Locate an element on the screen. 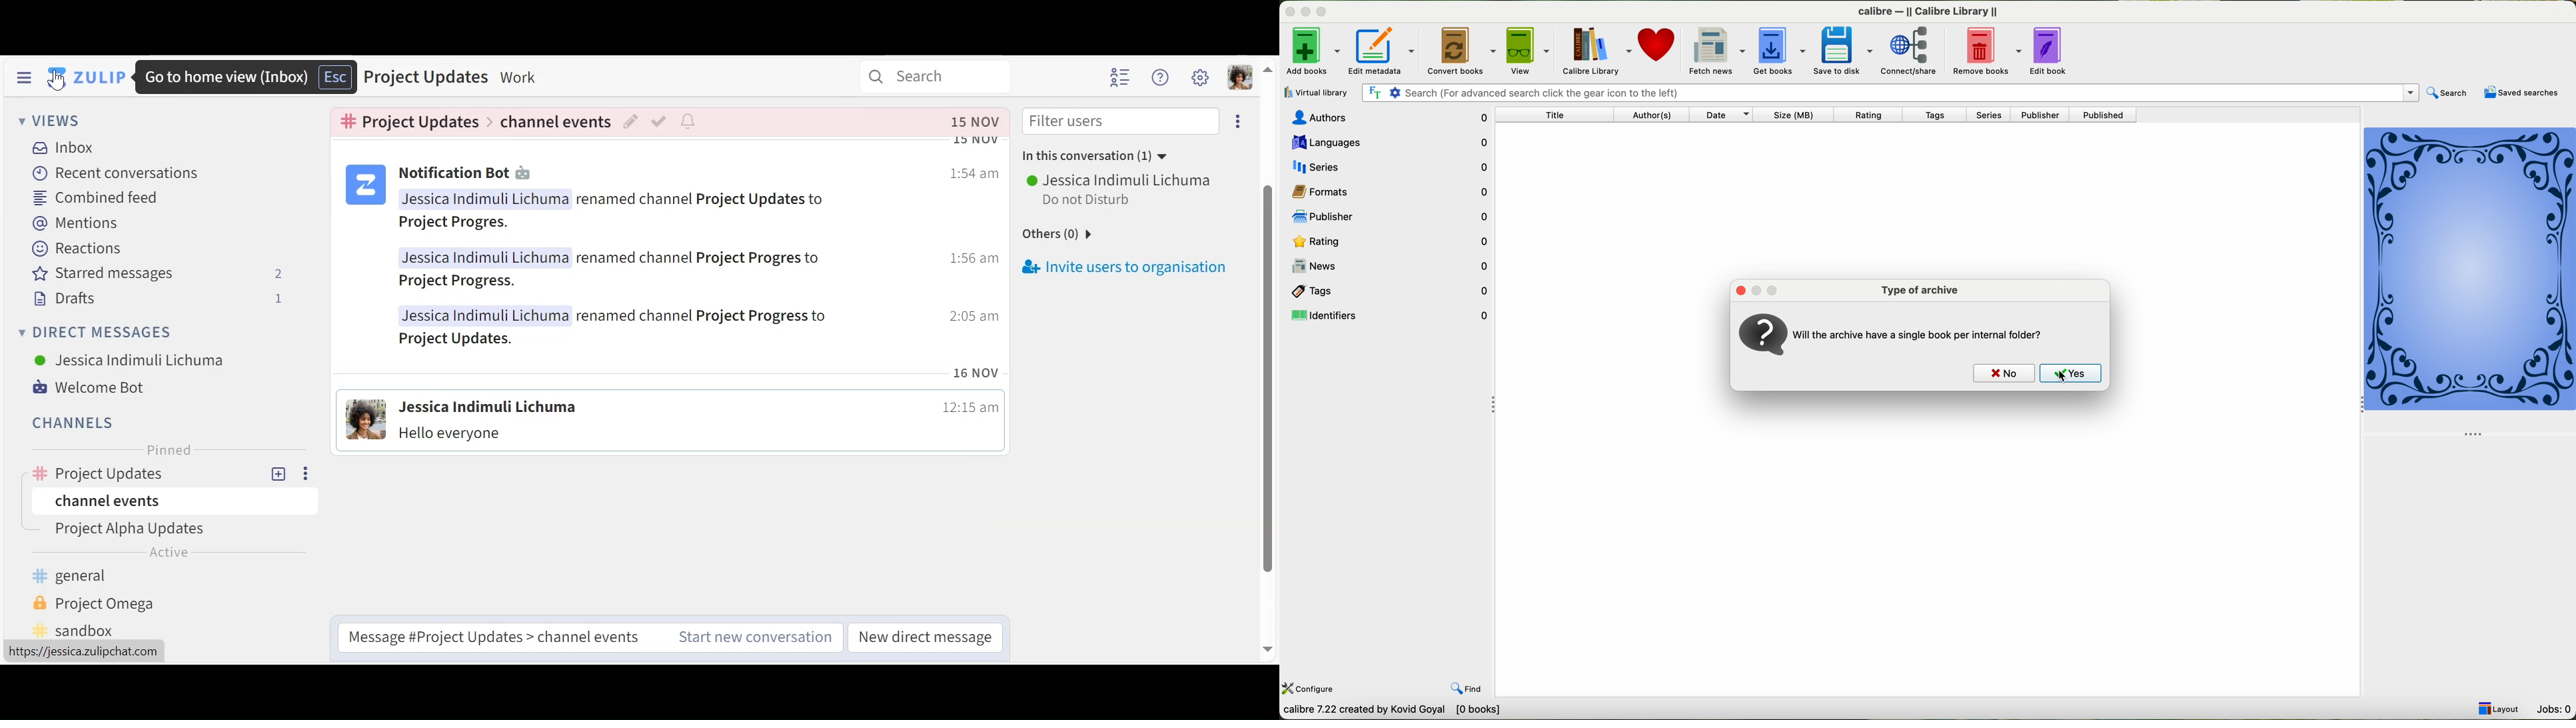 This screenshot has width=2576, height=728. Mark as resolved is located at coordinates (658, 123).